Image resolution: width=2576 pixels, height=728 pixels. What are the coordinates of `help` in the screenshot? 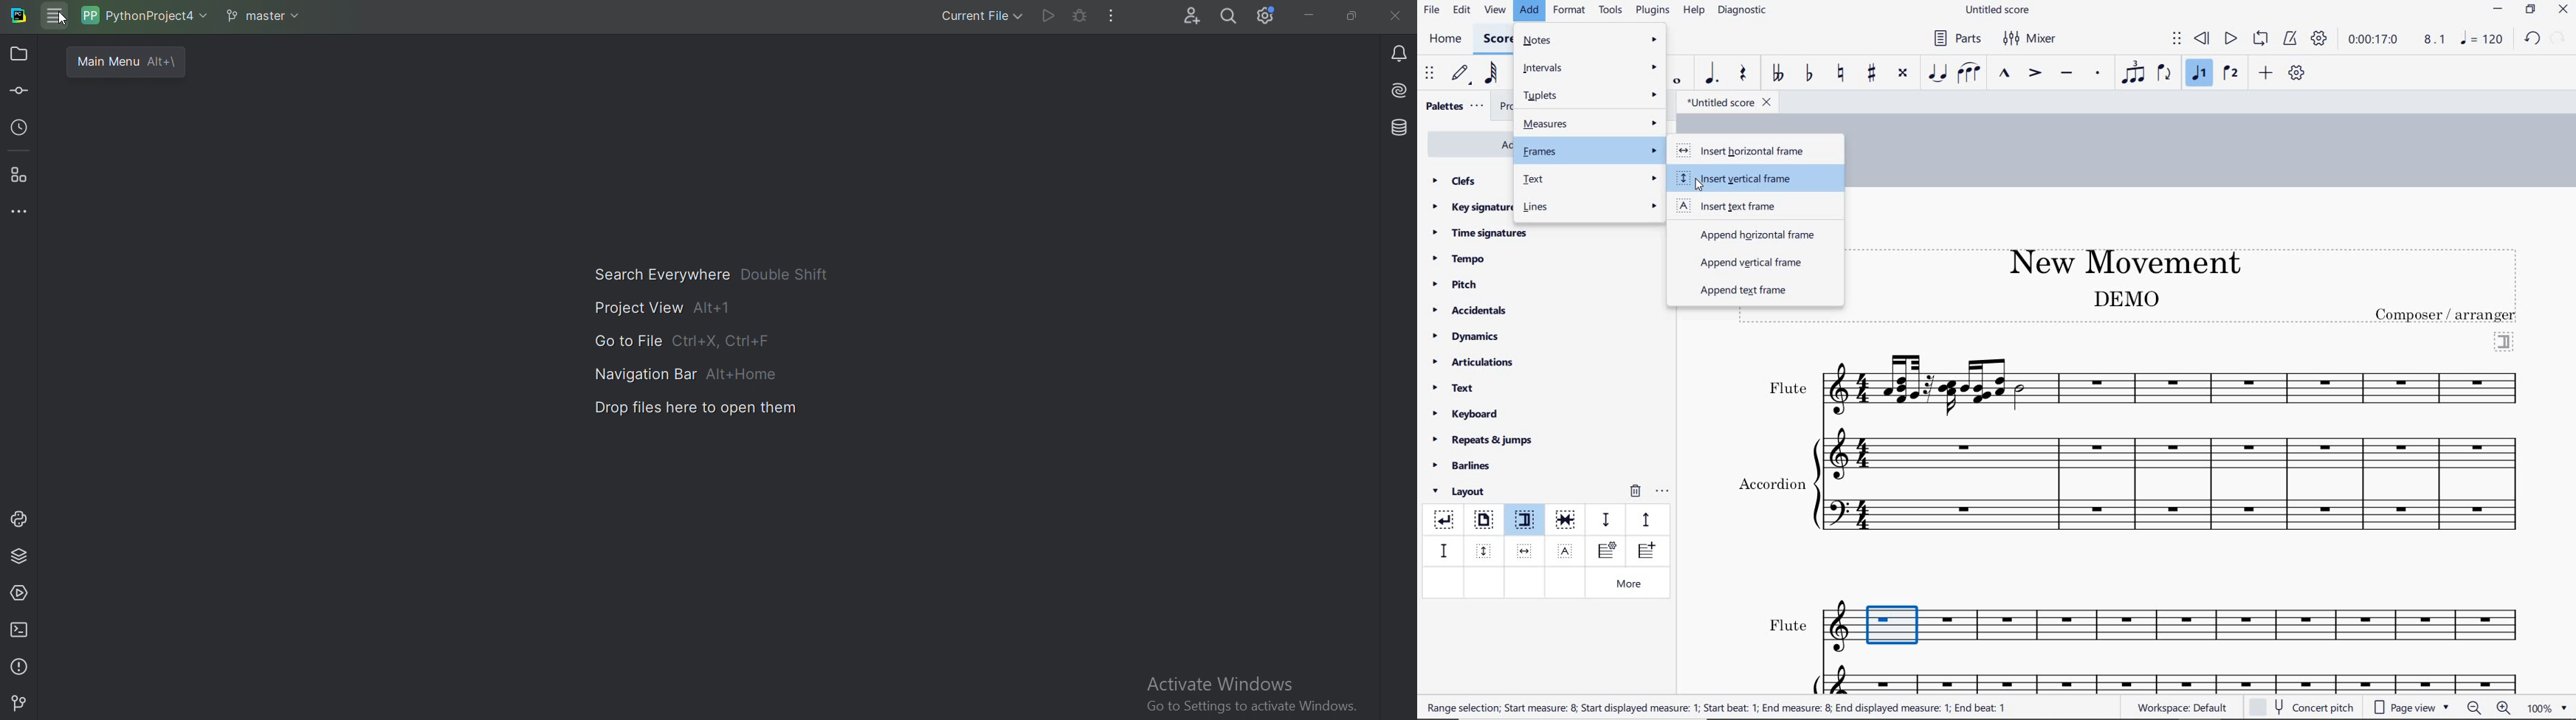 It's located at (1692, 11).